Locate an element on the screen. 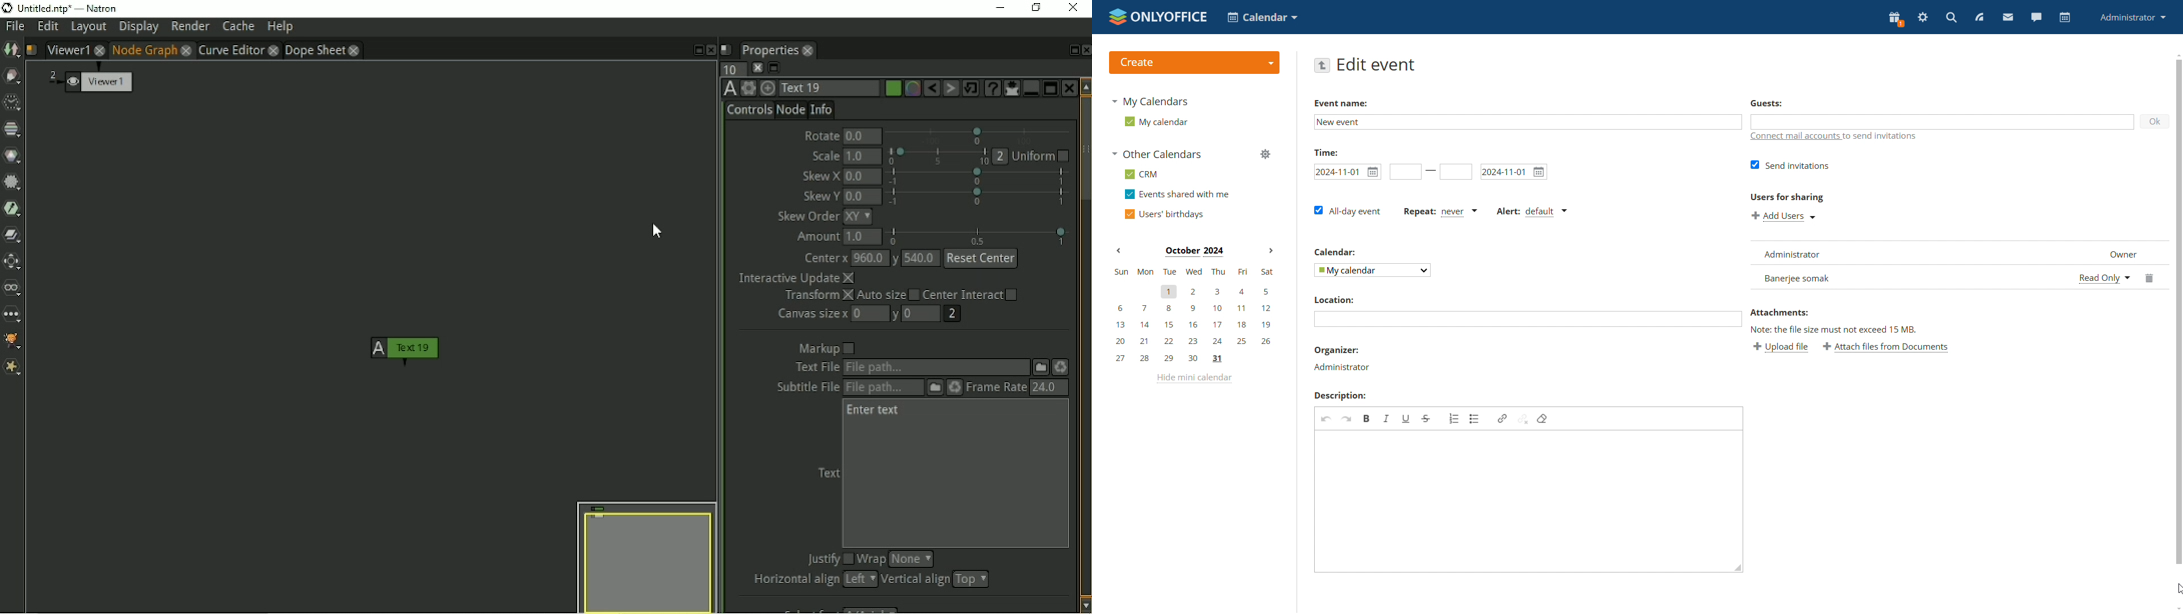 This screenshot has width=2184, height=616. event repetition is located at coordinates (1441, 213).